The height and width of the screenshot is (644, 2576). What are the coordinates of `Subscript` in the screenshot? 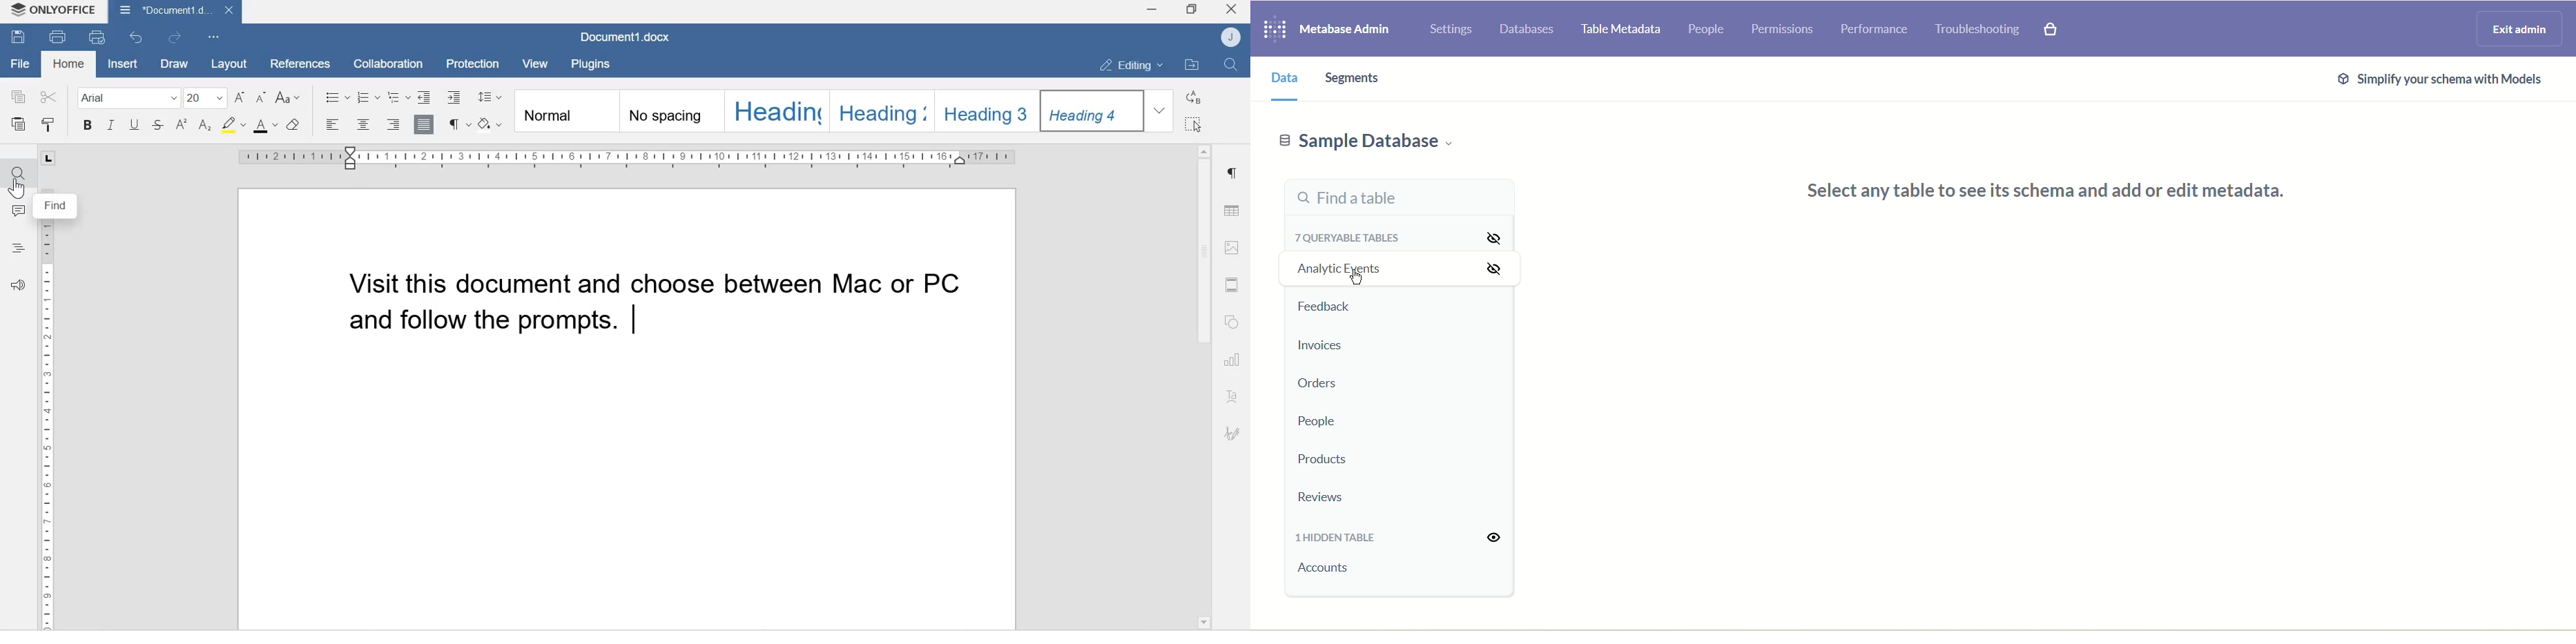 It's located at (205, 126).